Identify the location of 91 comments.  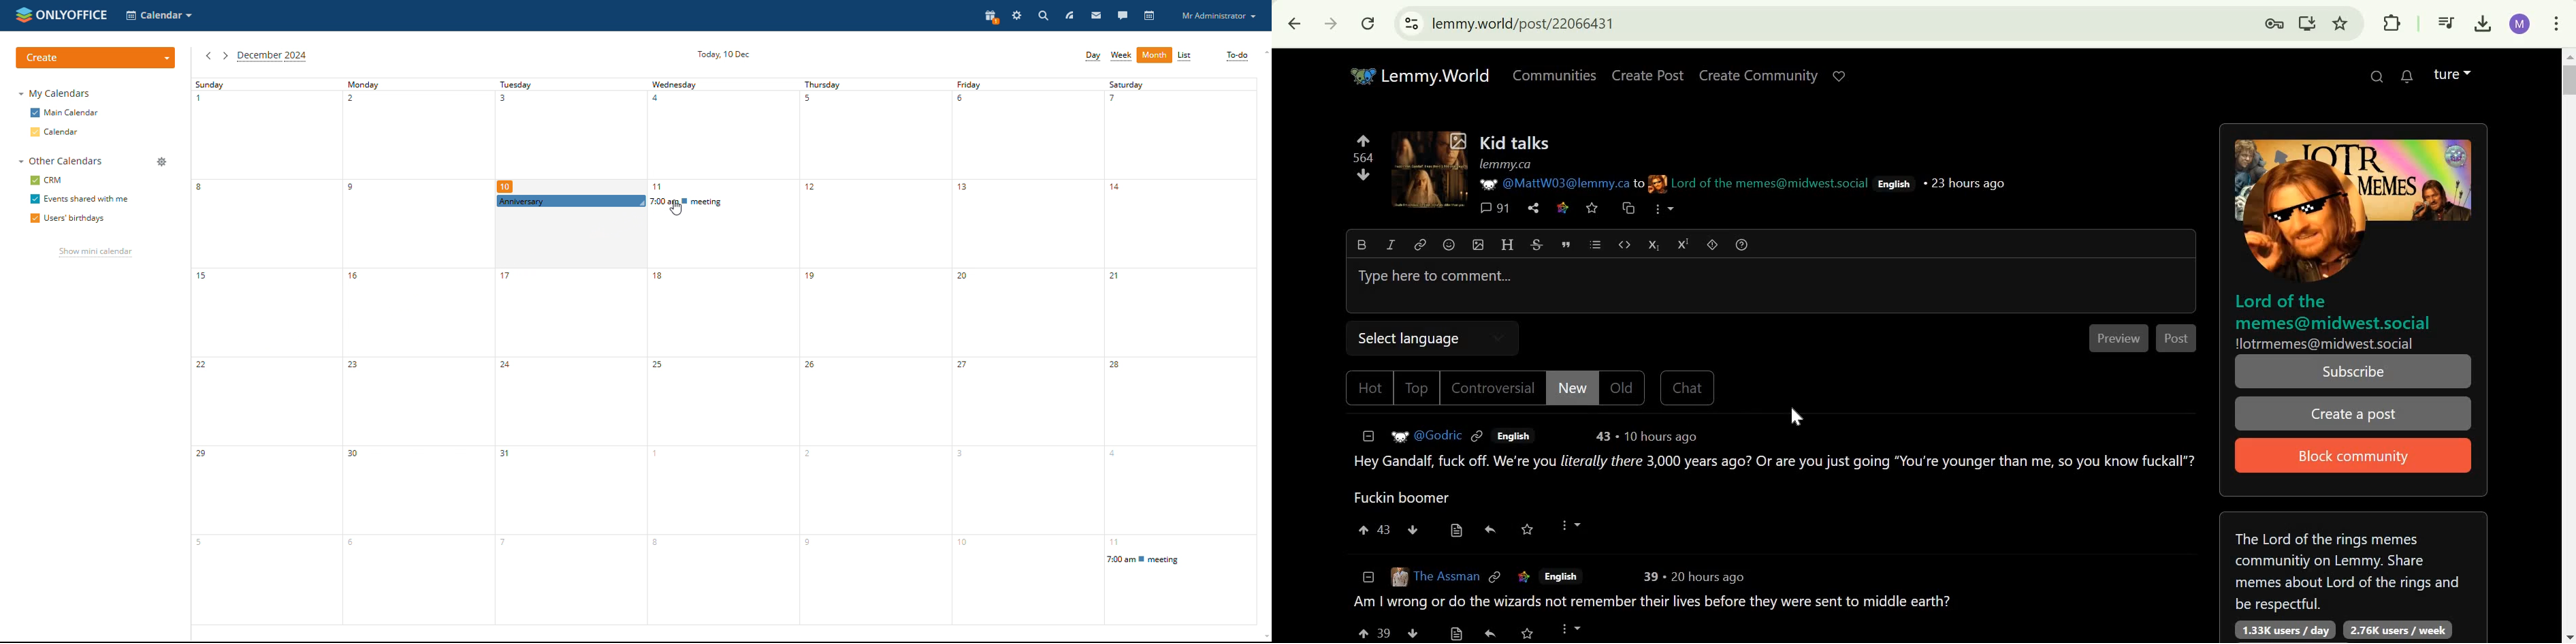
(1494, 208).